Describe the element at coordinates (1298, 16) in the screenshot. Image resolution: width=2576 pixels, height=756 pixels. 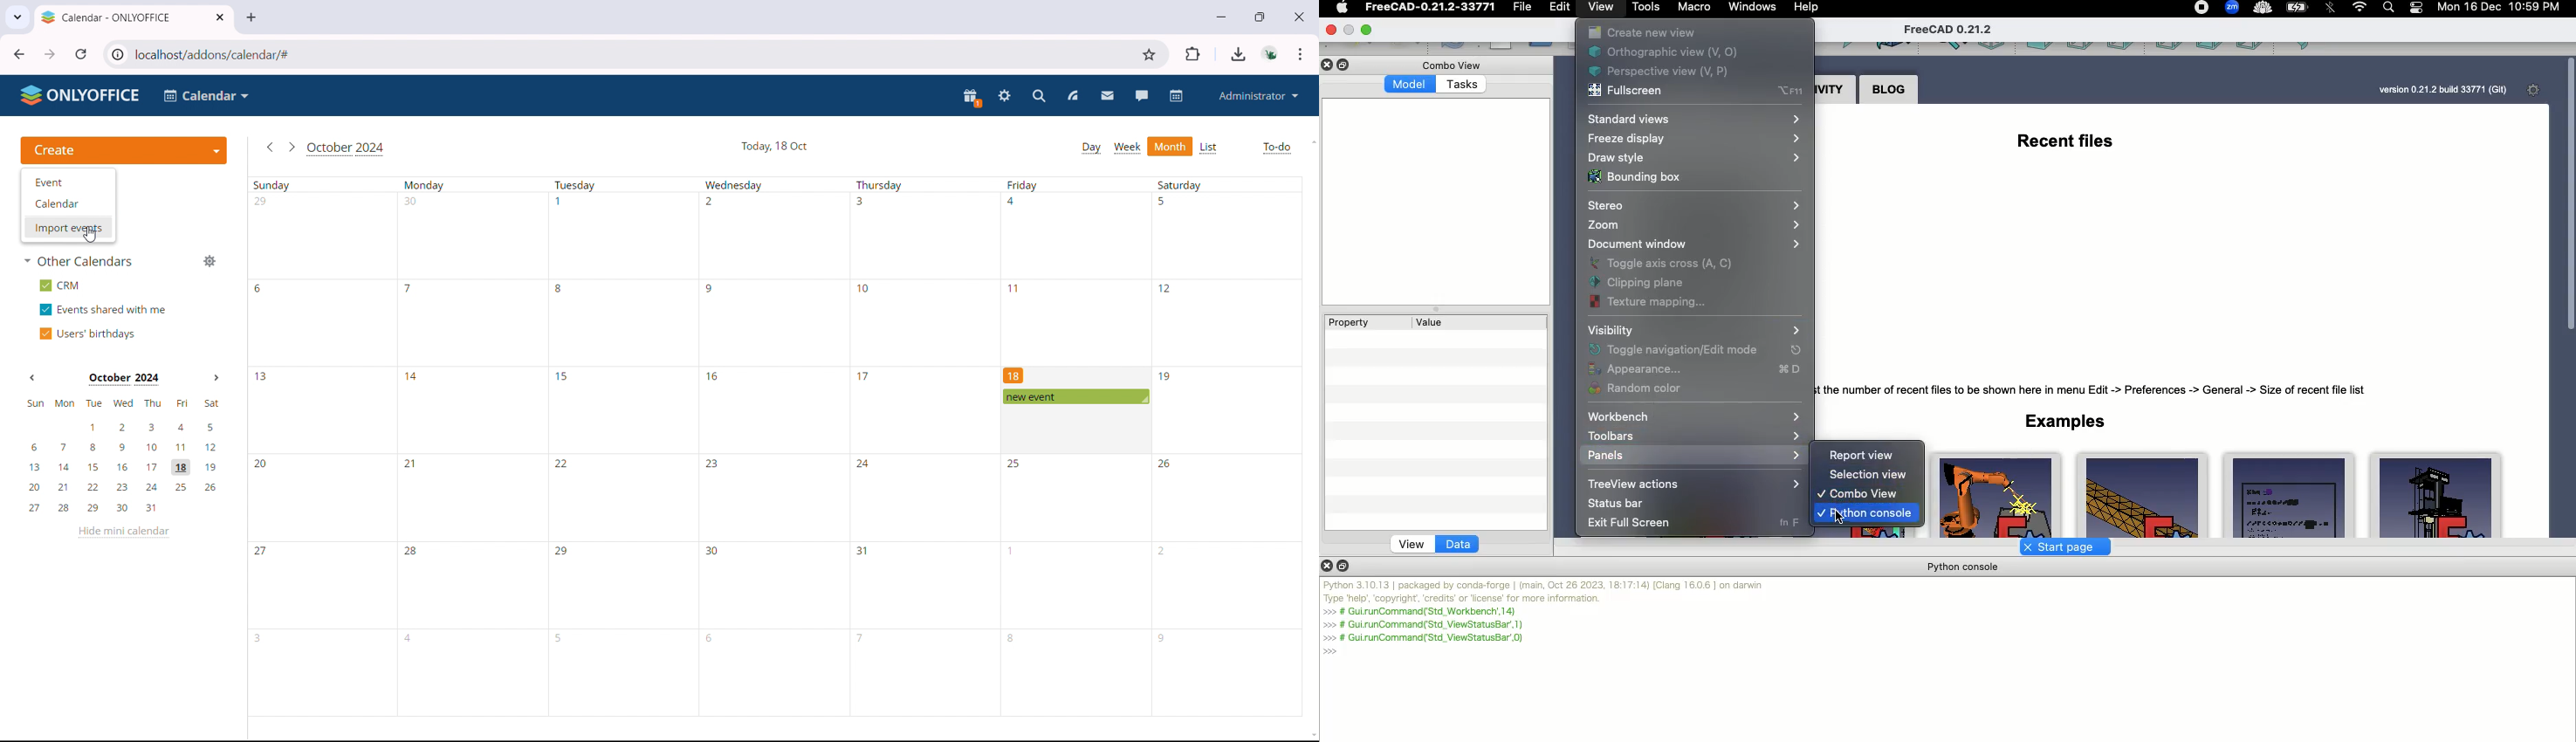
I see `close` at that location.